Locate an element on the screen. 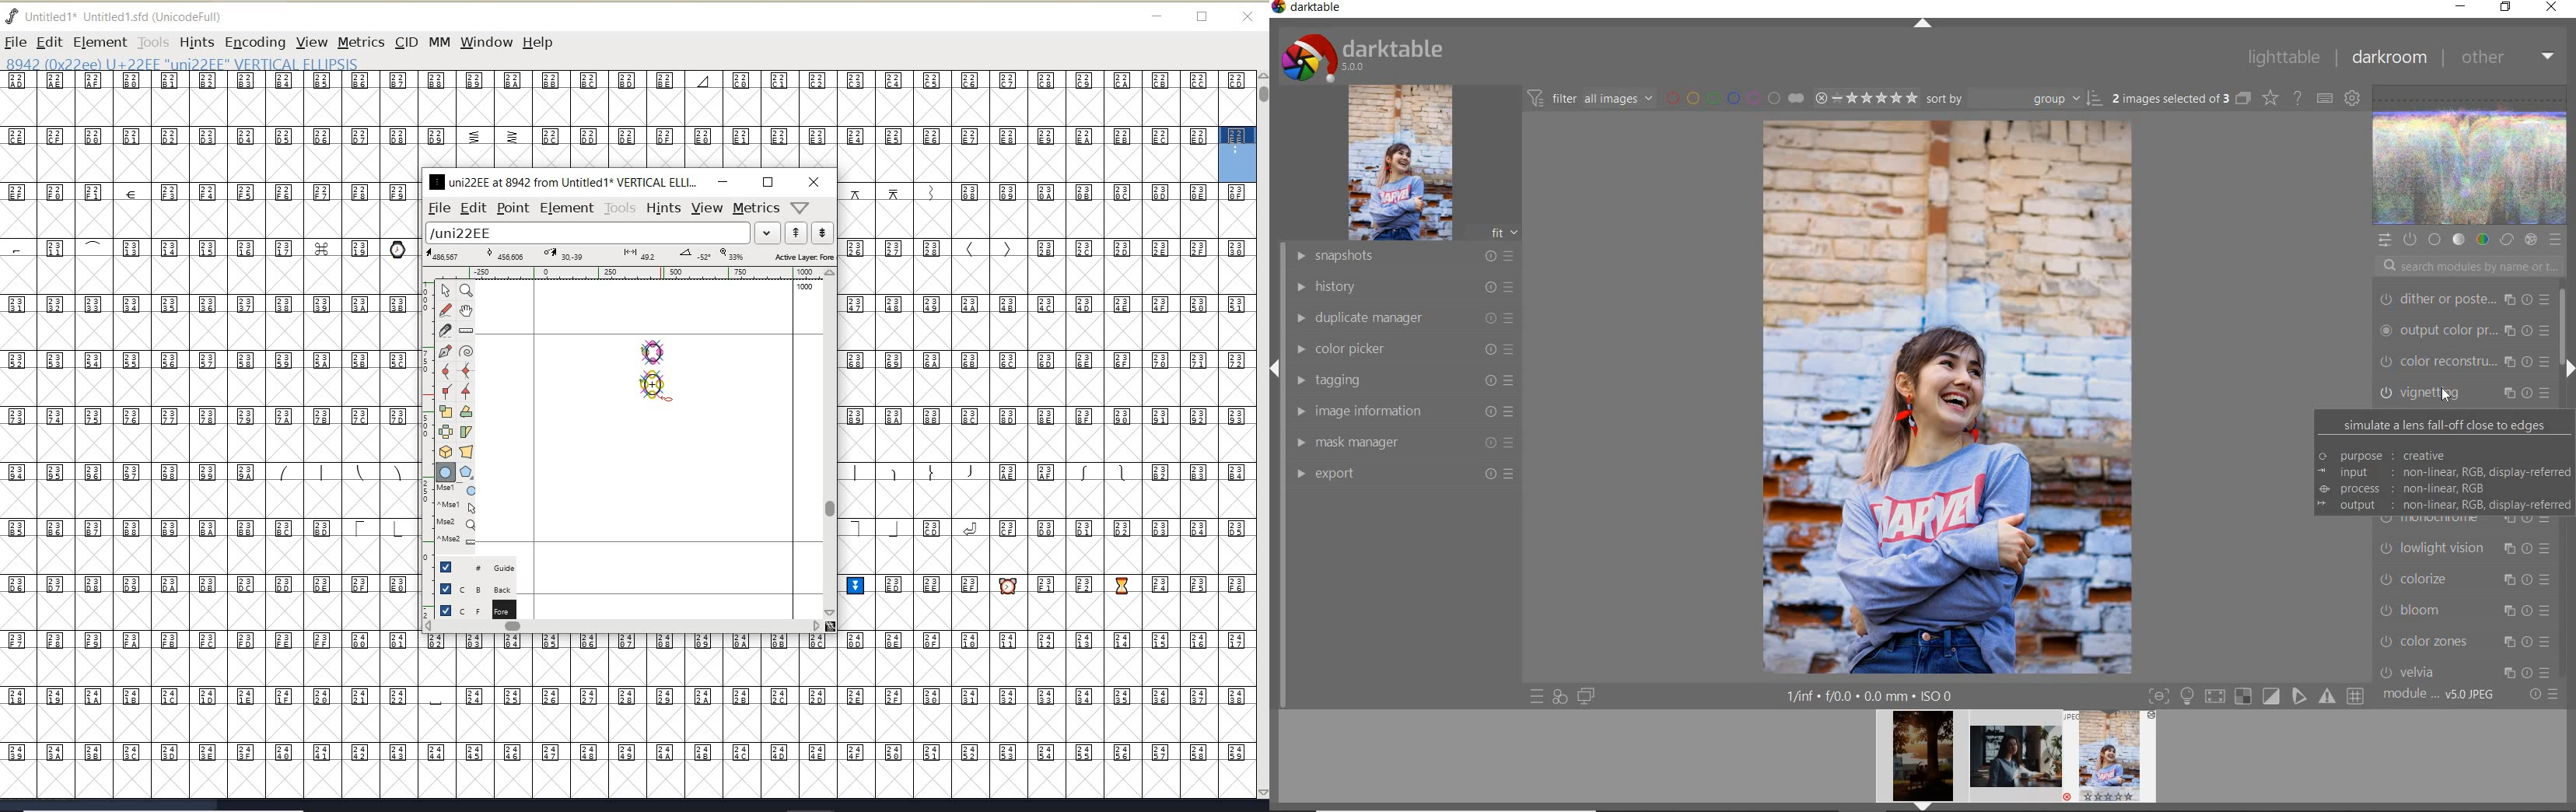  quick access for applying any of your style is located at coordinates (1559, 696).